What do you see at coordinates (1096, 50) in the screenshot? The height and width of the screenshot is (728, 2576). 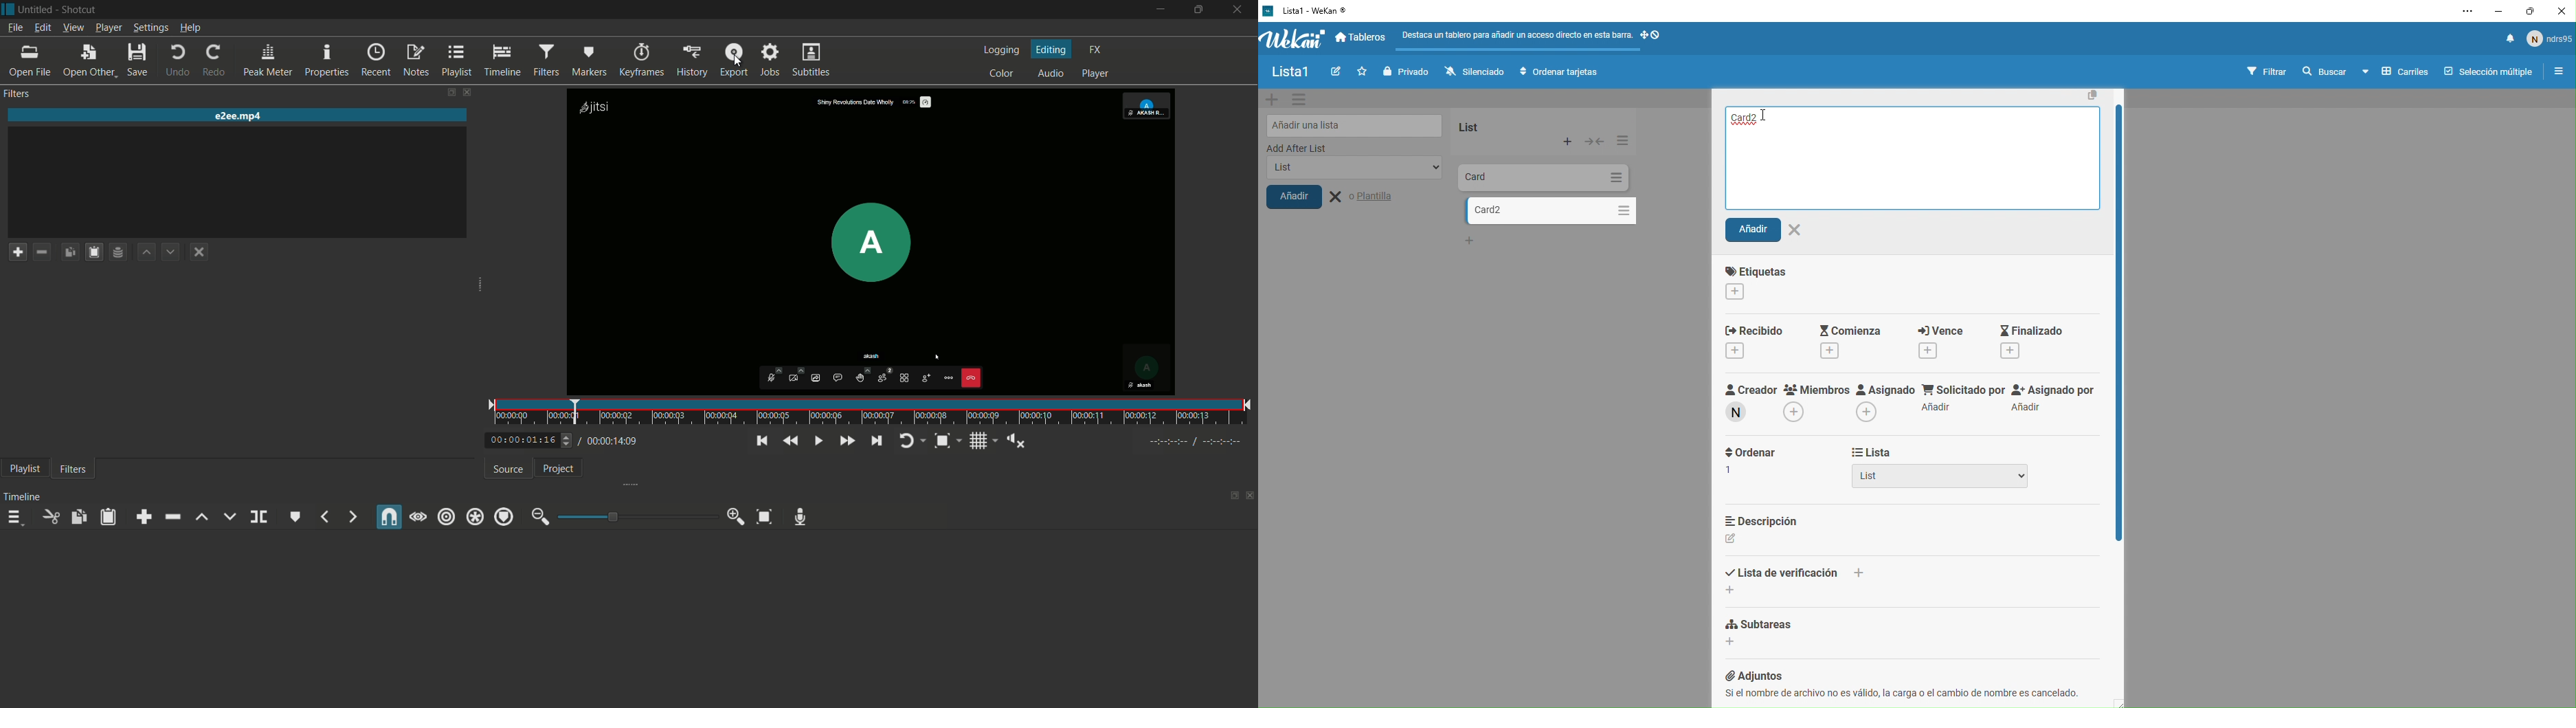 I see `fx` at bounding box center [1096, 50].